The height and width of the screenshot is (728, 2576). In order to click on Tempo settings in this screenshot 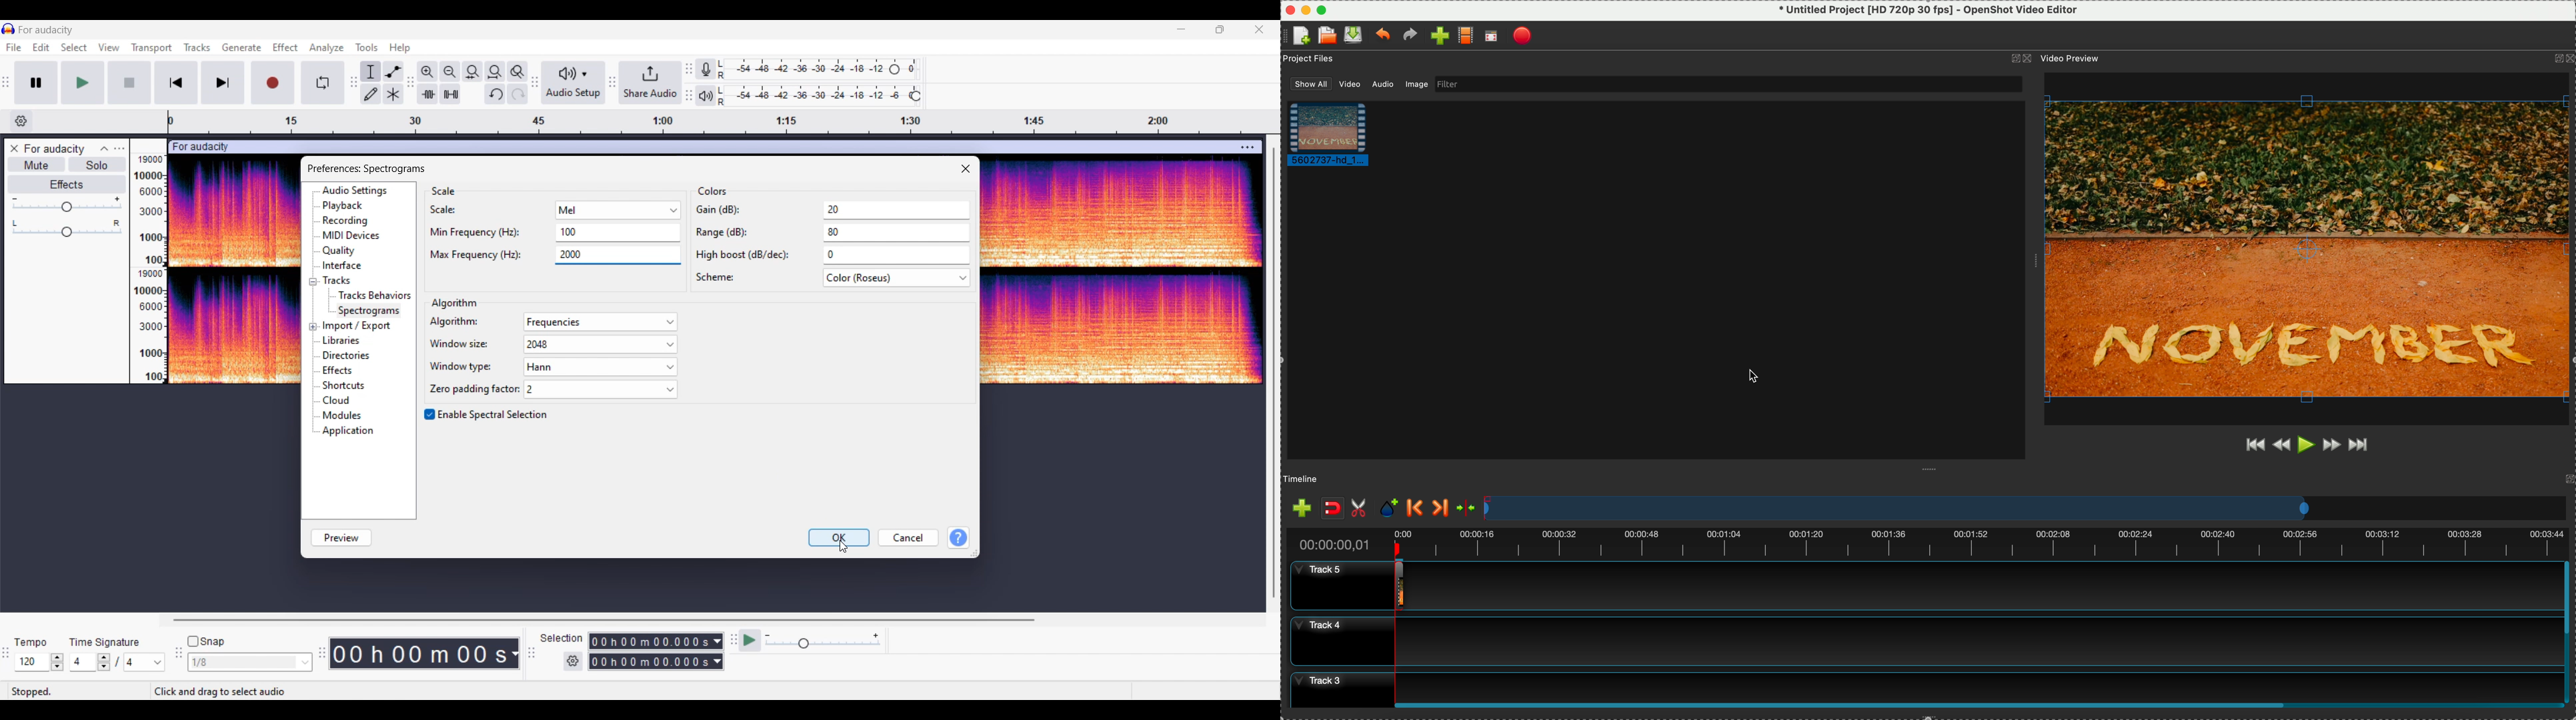, I will do `click(39, 662)`.